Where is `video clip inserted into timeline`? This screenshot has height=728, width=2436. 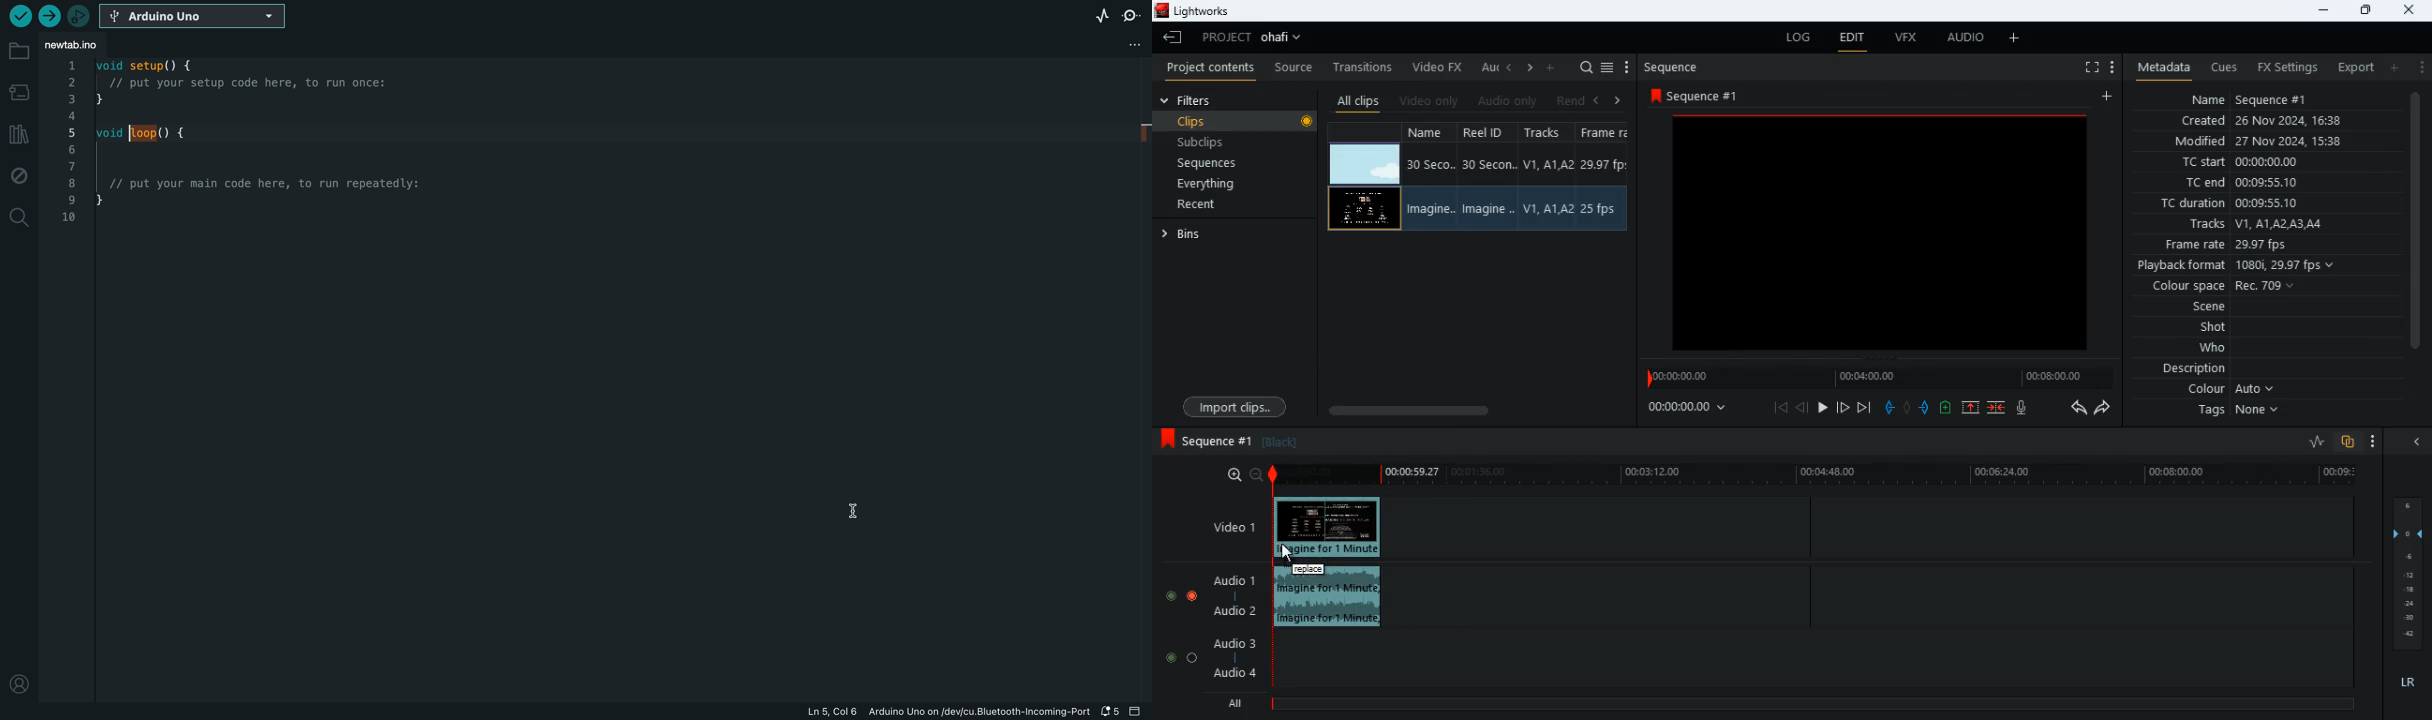 video clip inserted into timeline is located at coordinates (1330, 528).